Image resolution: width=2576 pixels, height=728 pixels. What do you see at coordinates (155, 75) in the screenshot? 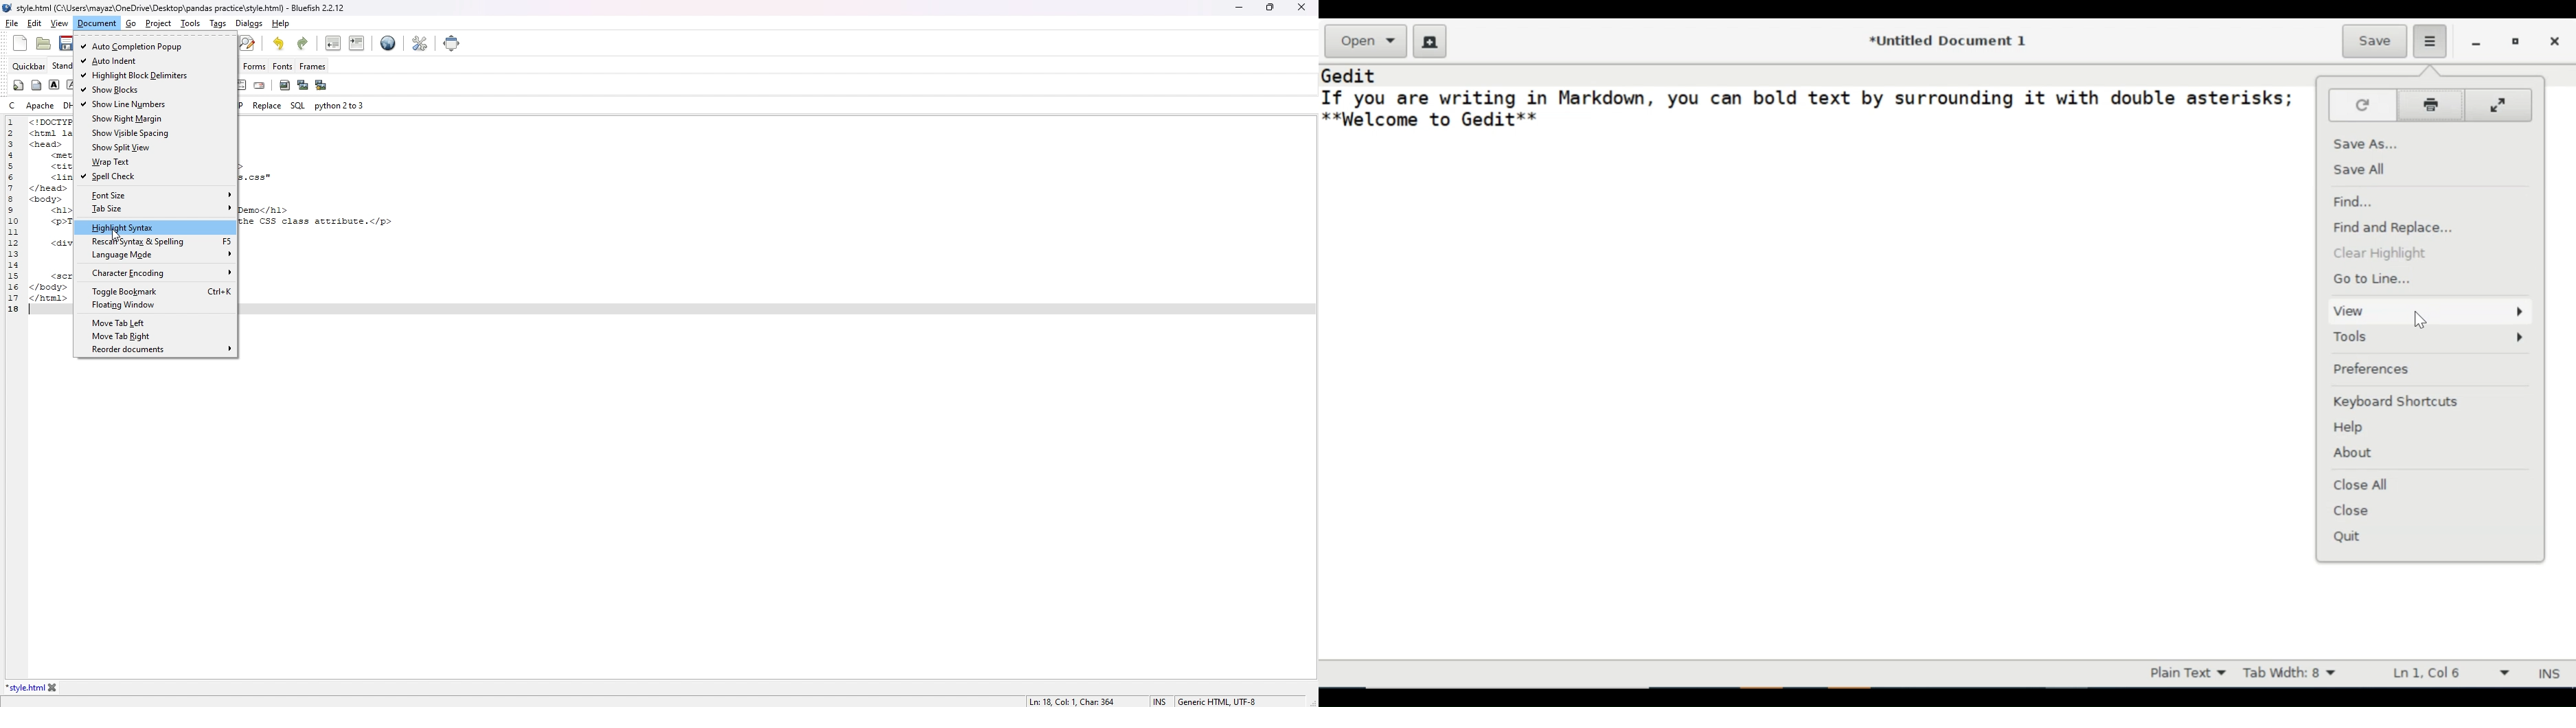
I see `highlight block delimiters` at bounding box center [155, 75].